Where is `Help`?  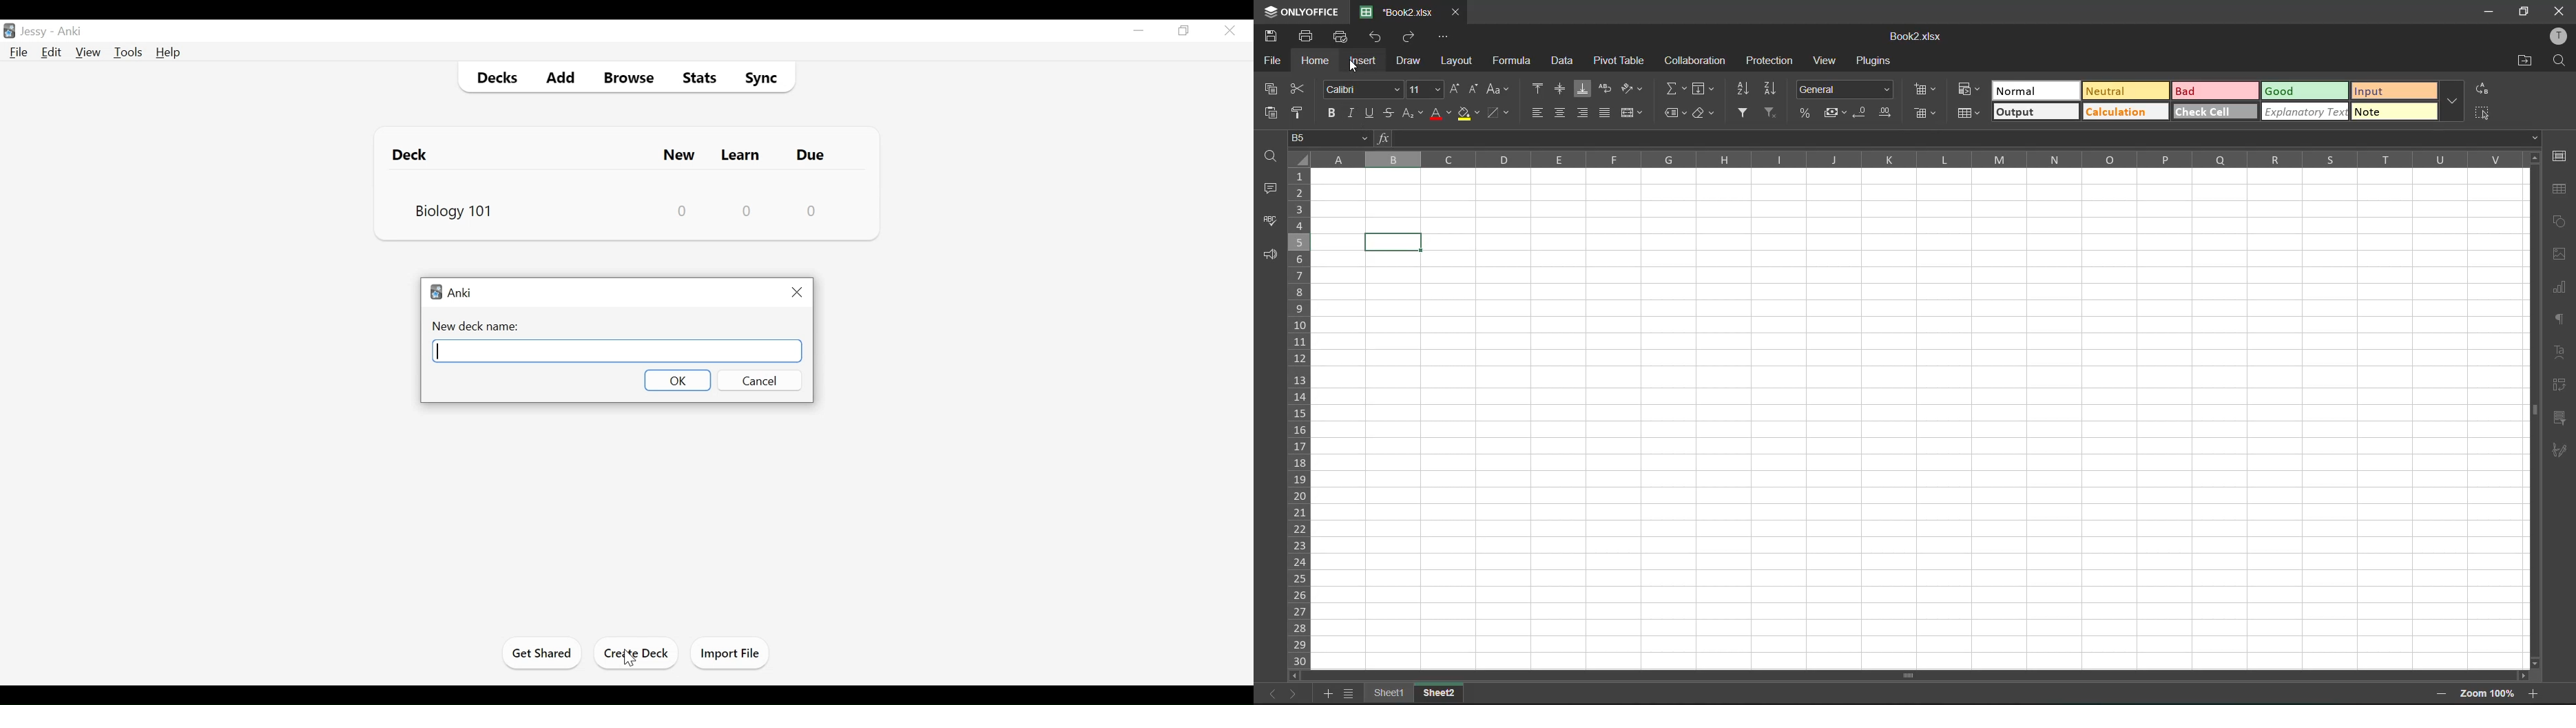 Help is located at coordinates (169, 53).